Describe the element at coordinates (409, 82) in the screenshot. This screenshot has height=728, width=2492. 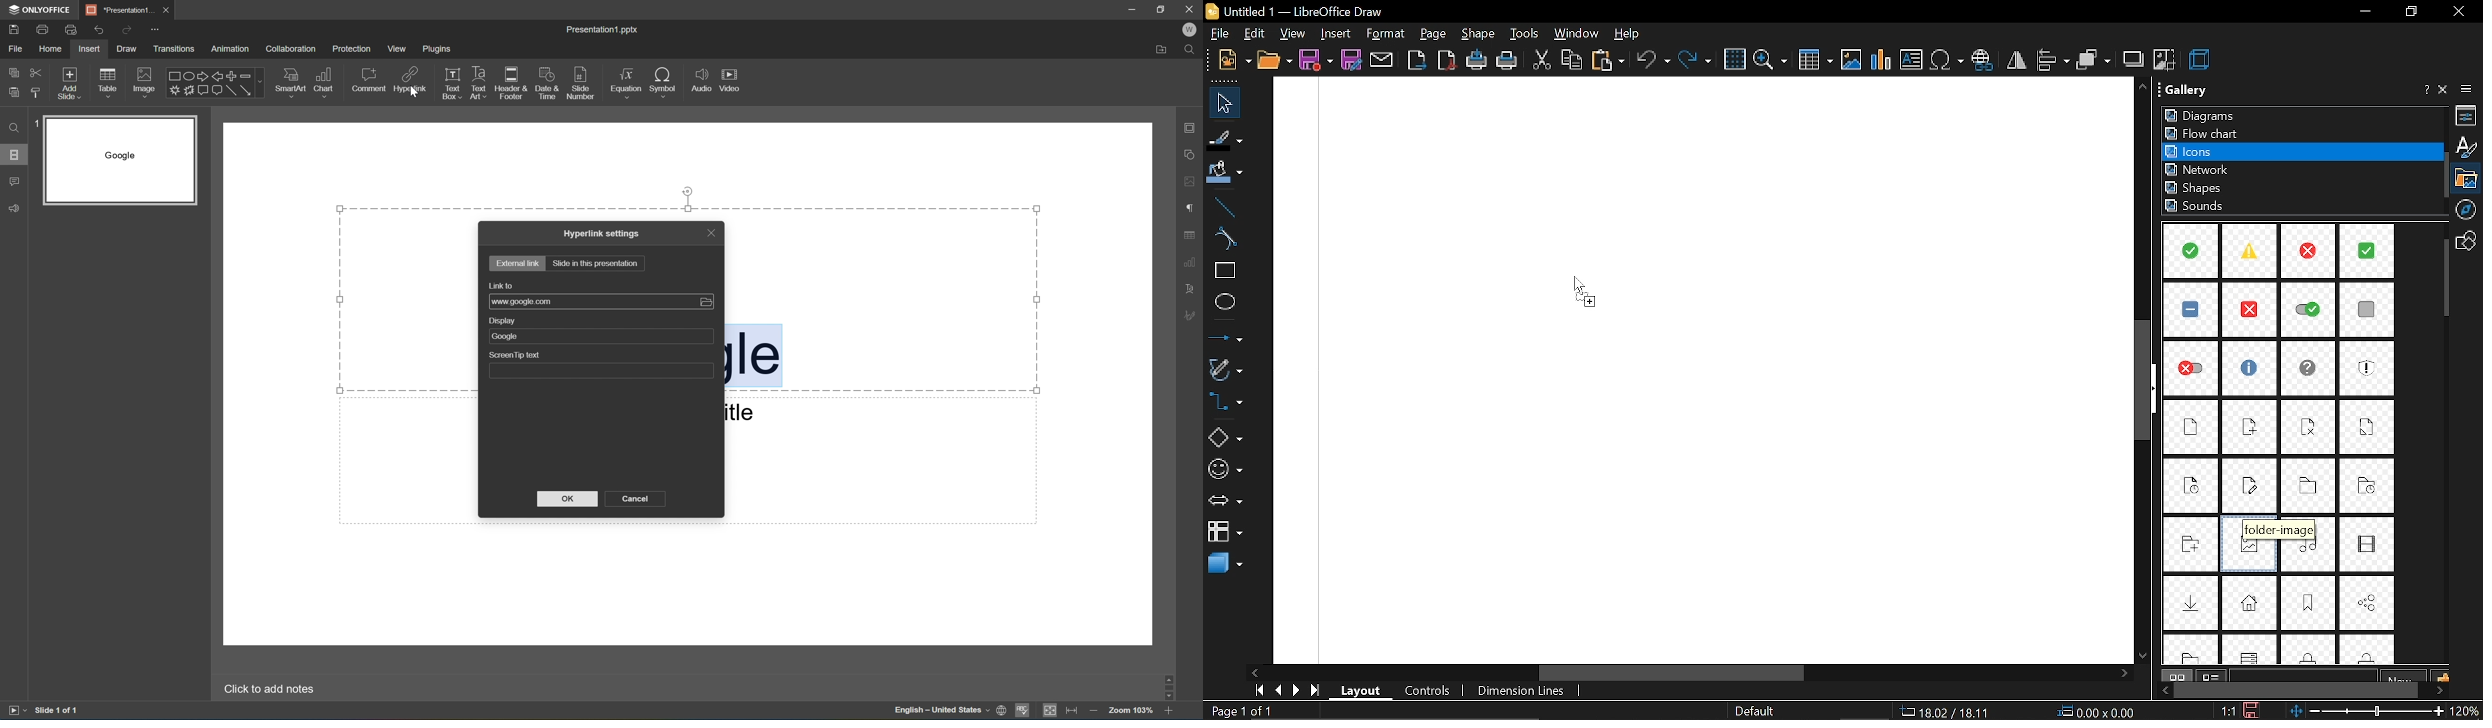
I see `Hyperlink` at that location.